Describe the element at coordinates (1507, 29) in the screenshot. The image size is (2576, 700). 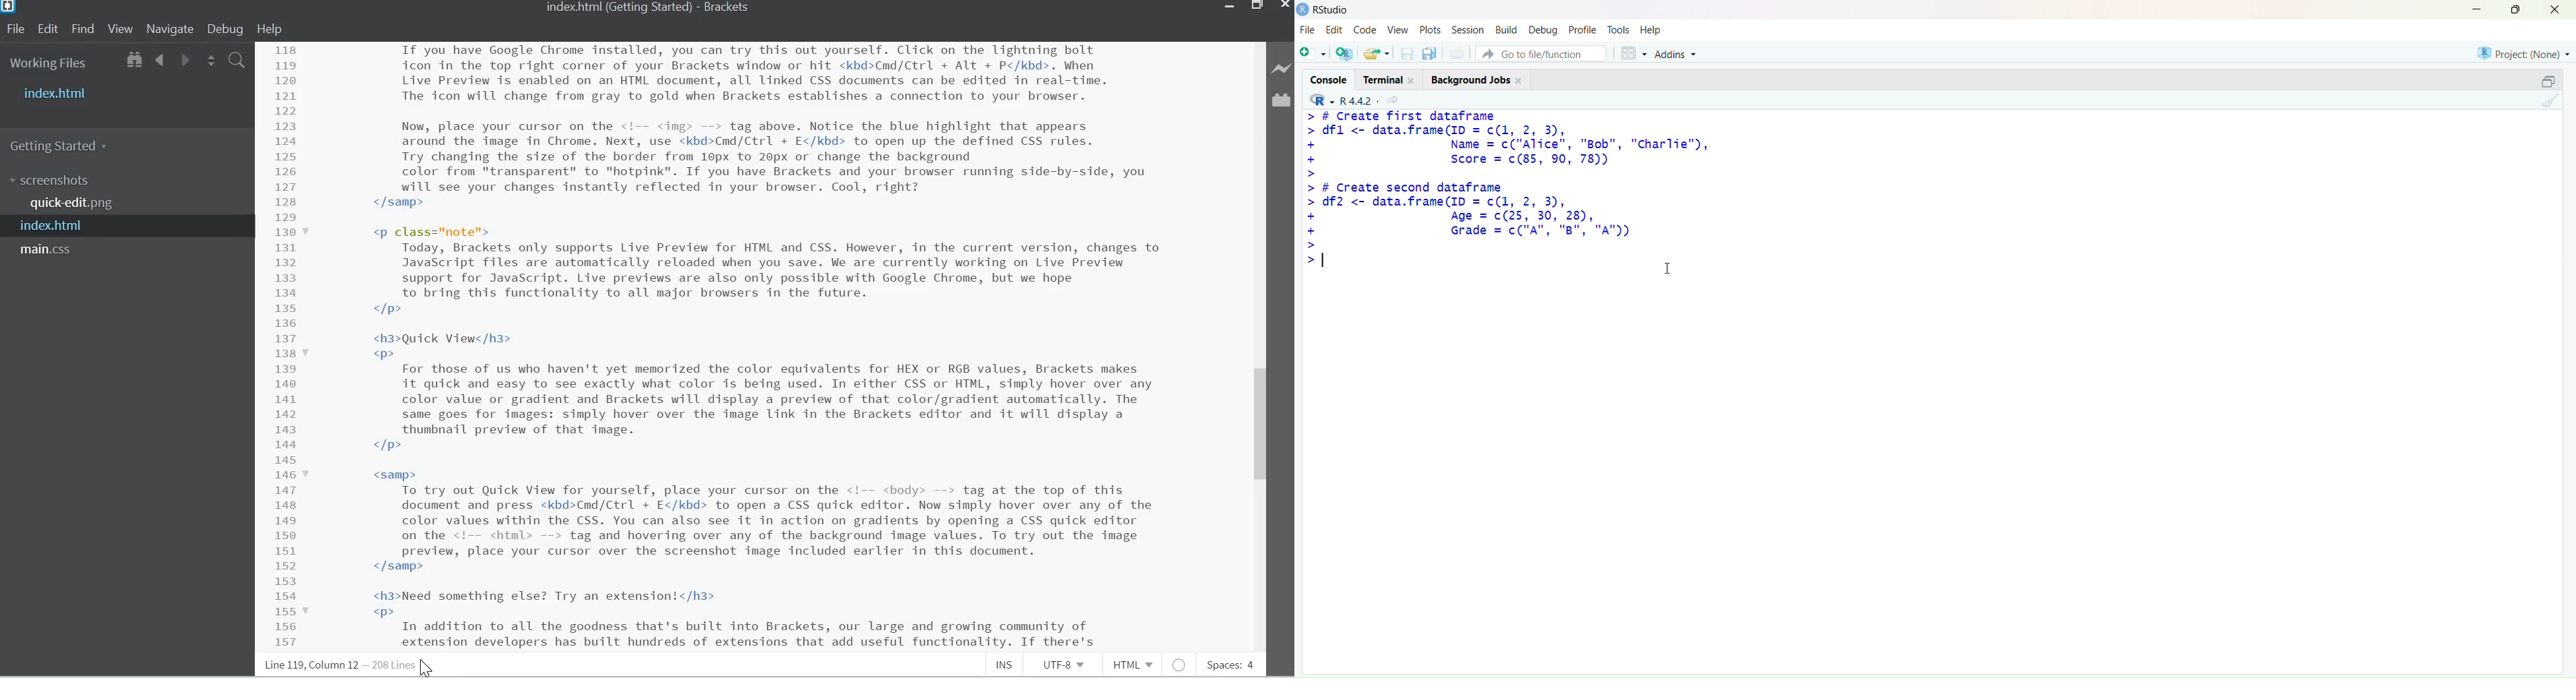
I see `Build` at that location.